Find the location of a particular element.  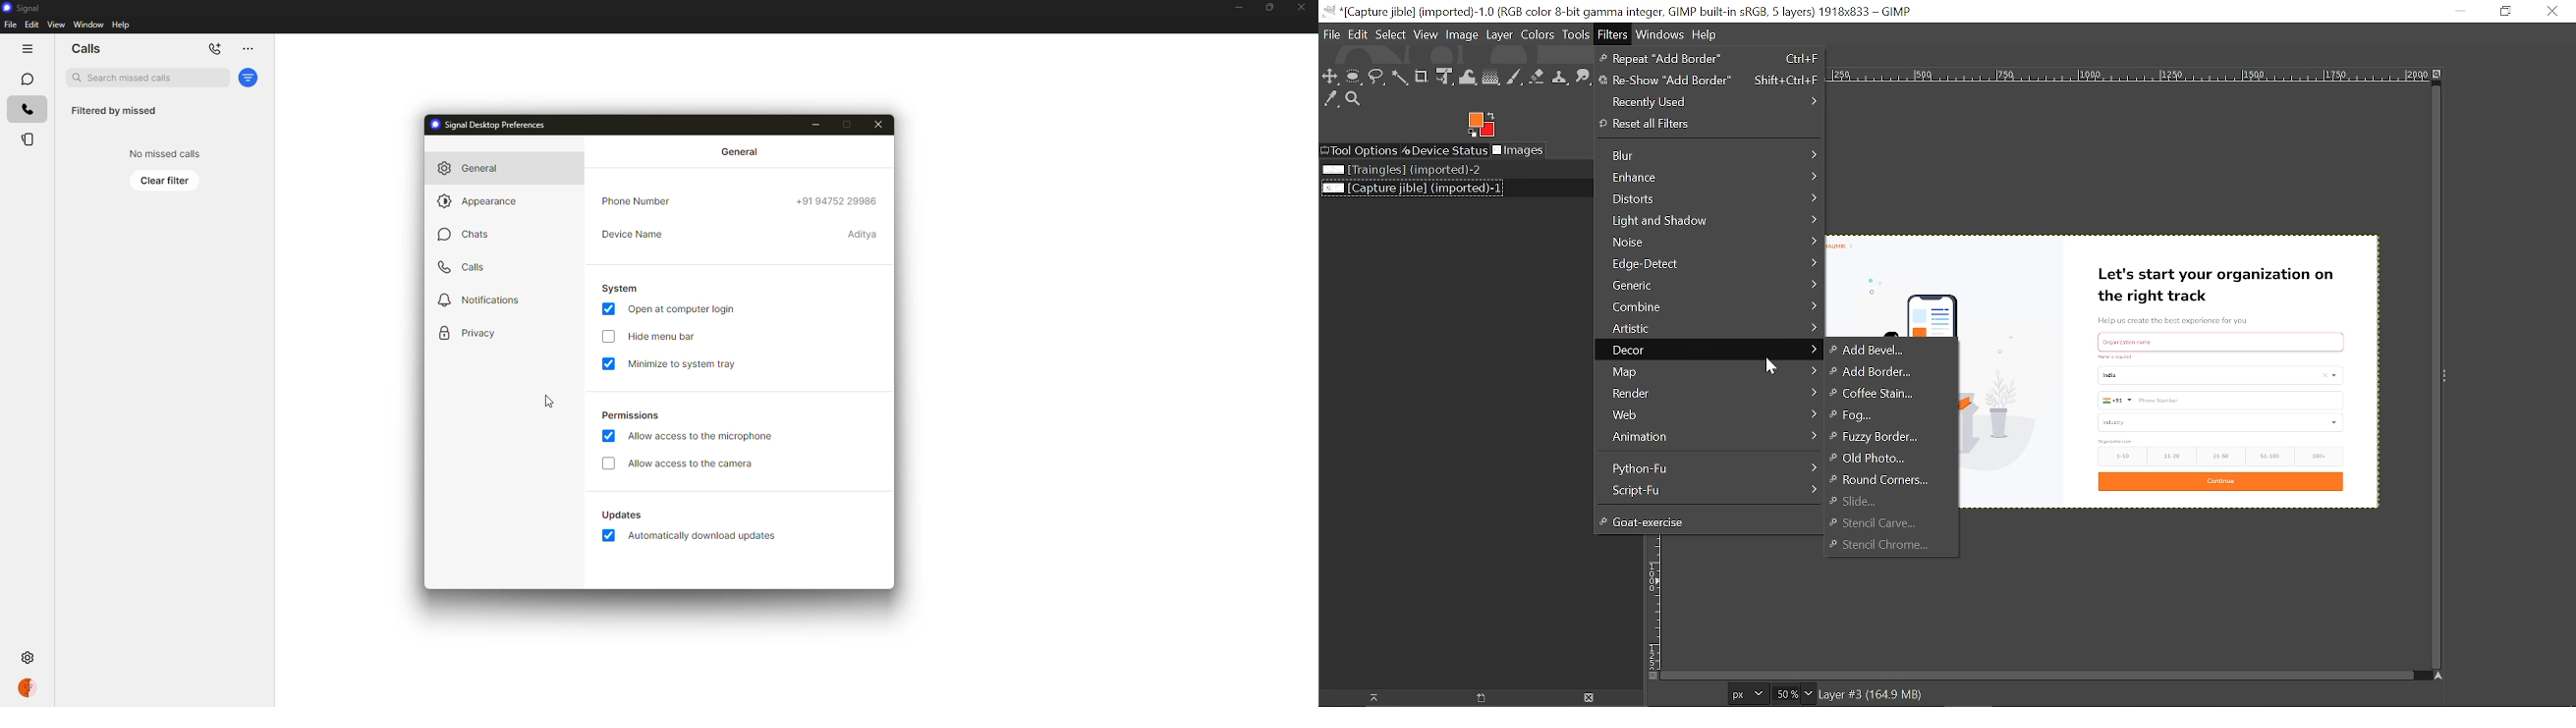

filtered by missed is located at coordinates (114, 111).